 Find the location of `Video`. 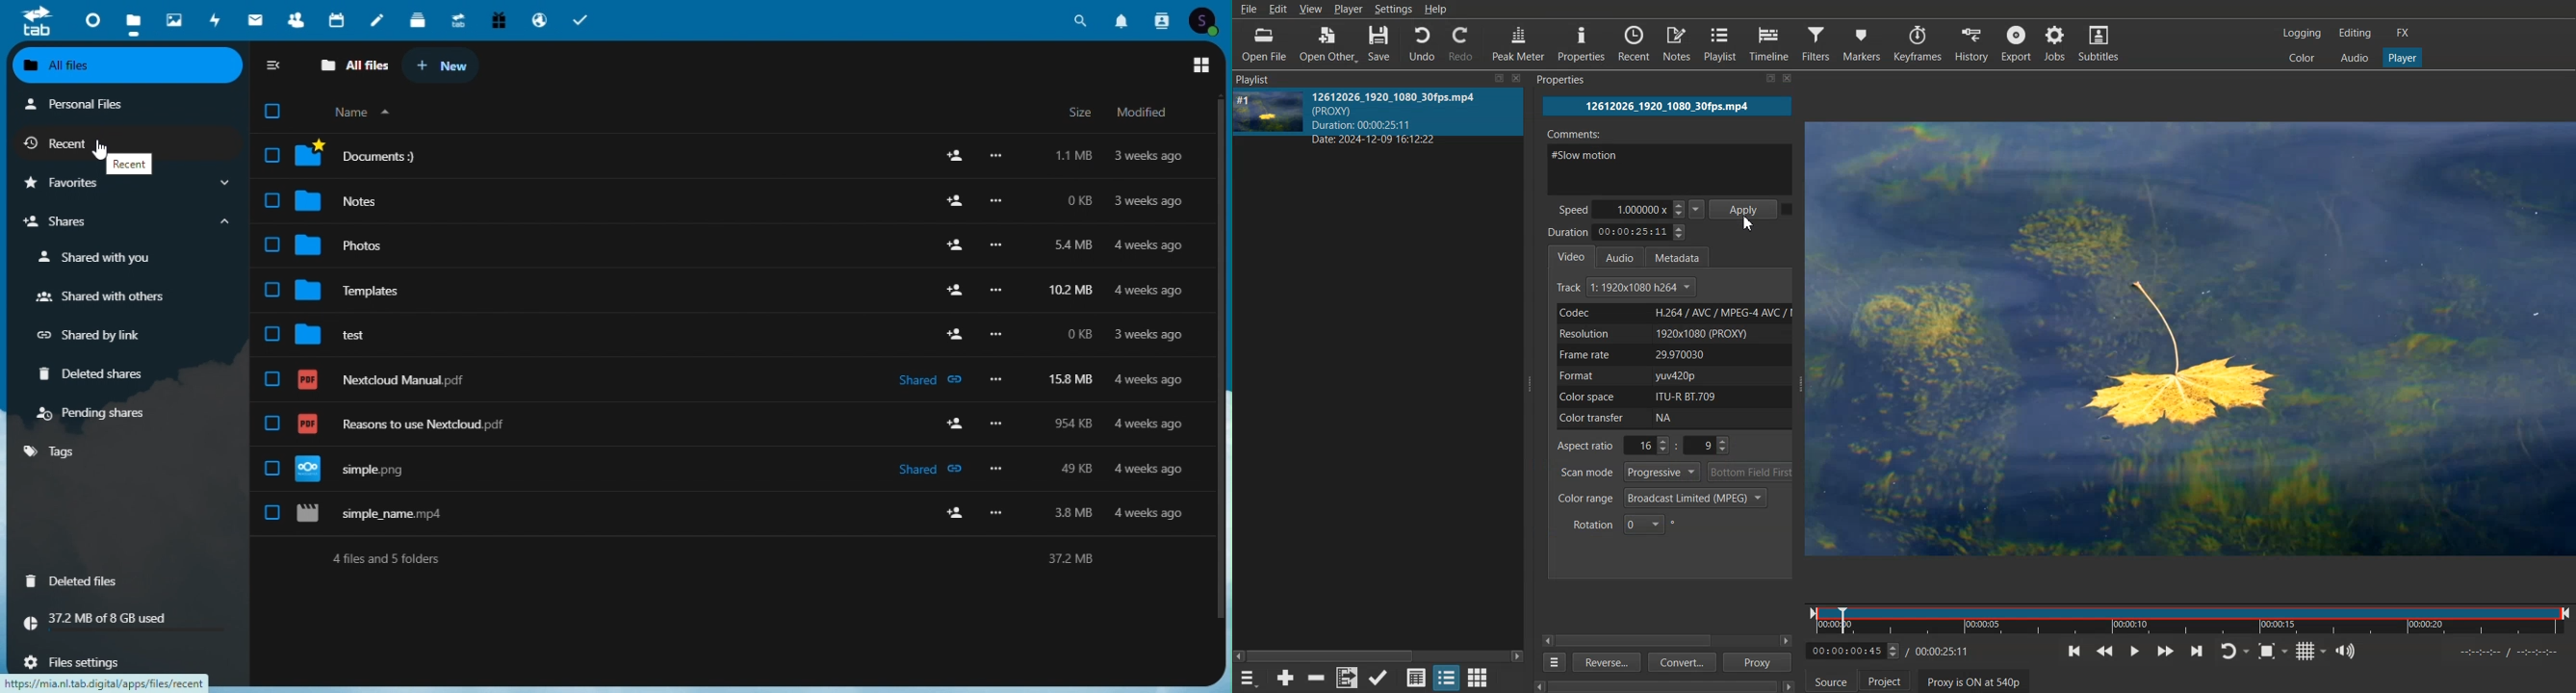

Video is located at coordinates (1572, 256).